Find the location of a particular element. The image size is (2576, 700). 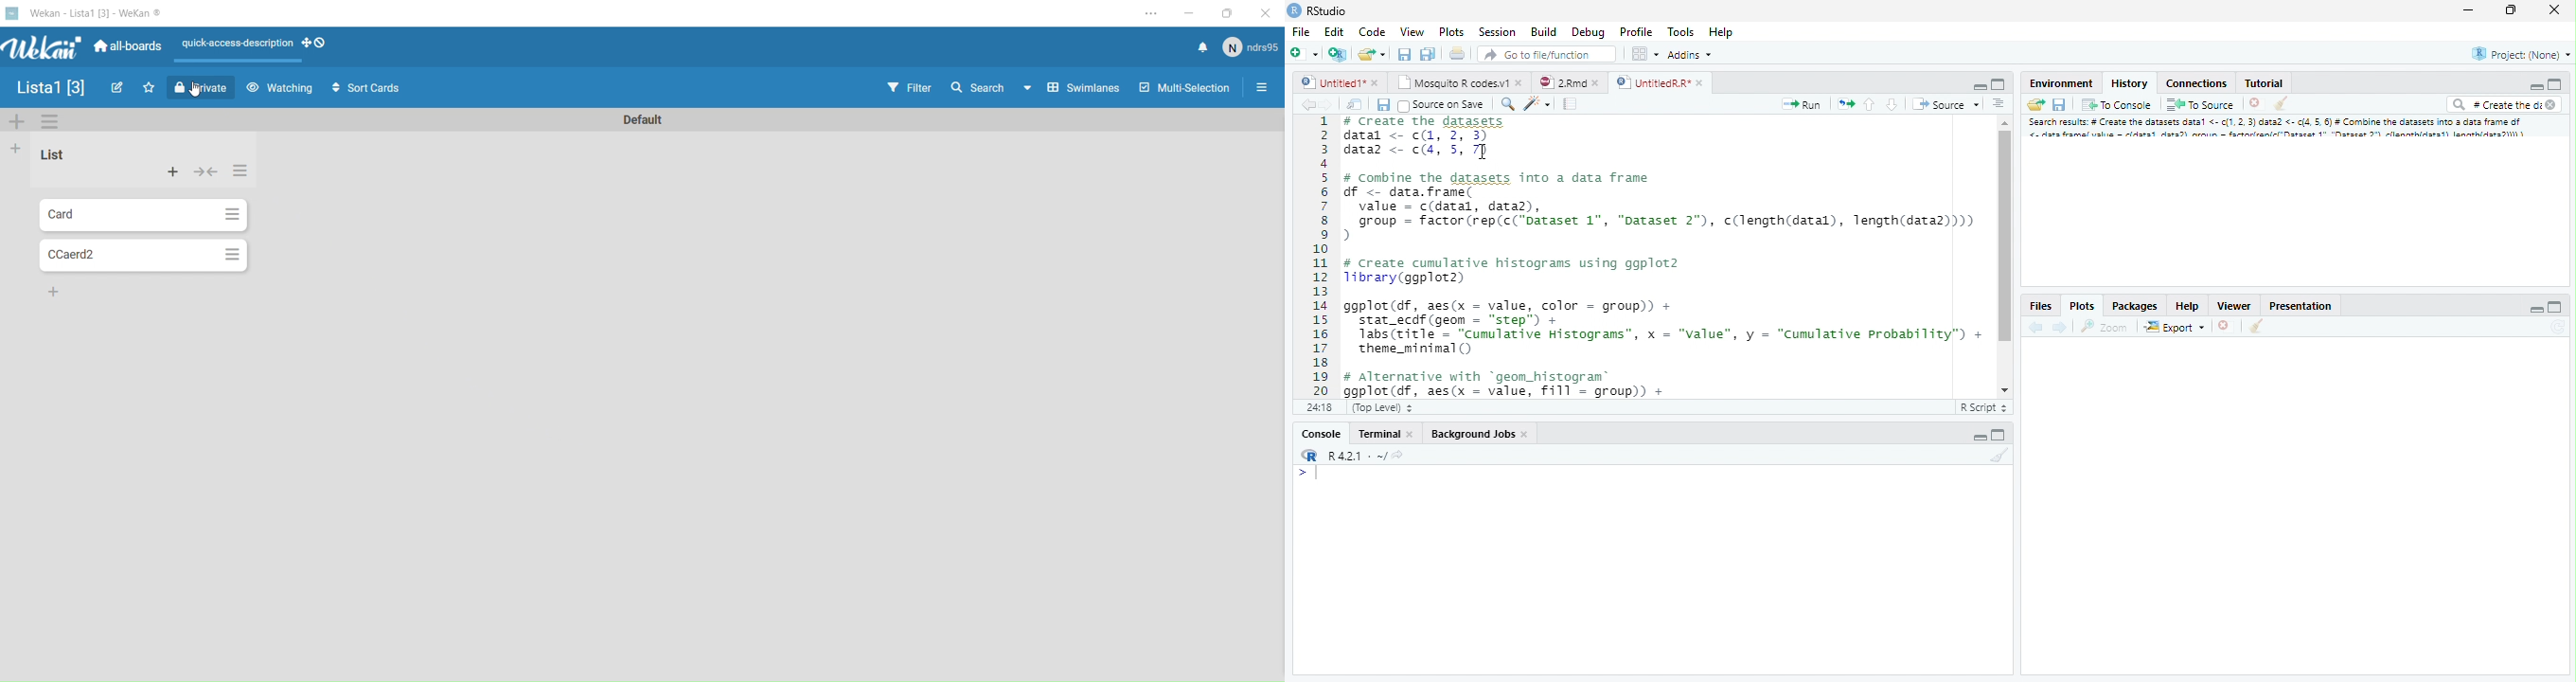

Tutorial is located at coordinates (2265, 83).